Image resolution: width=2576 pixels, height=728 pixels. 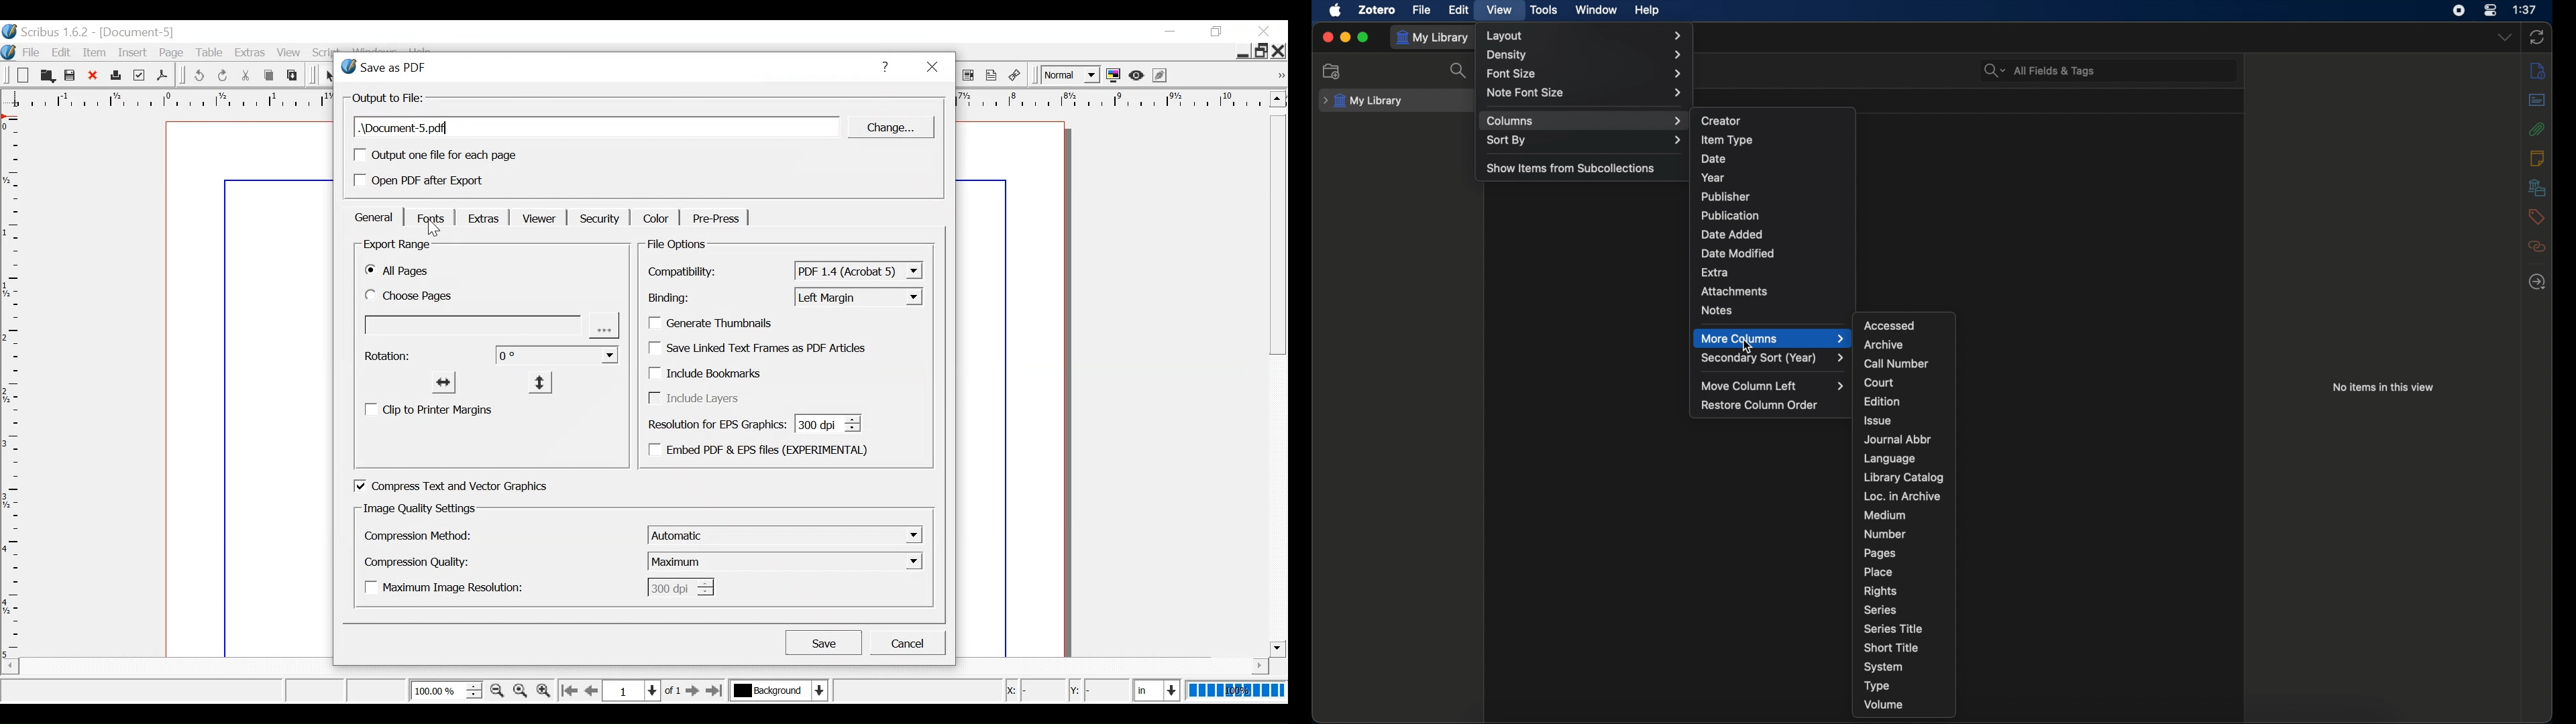 What do you see at coordinates (1877, 686) in the screenshot?
I see `type` at bounding box center [1877, 686].